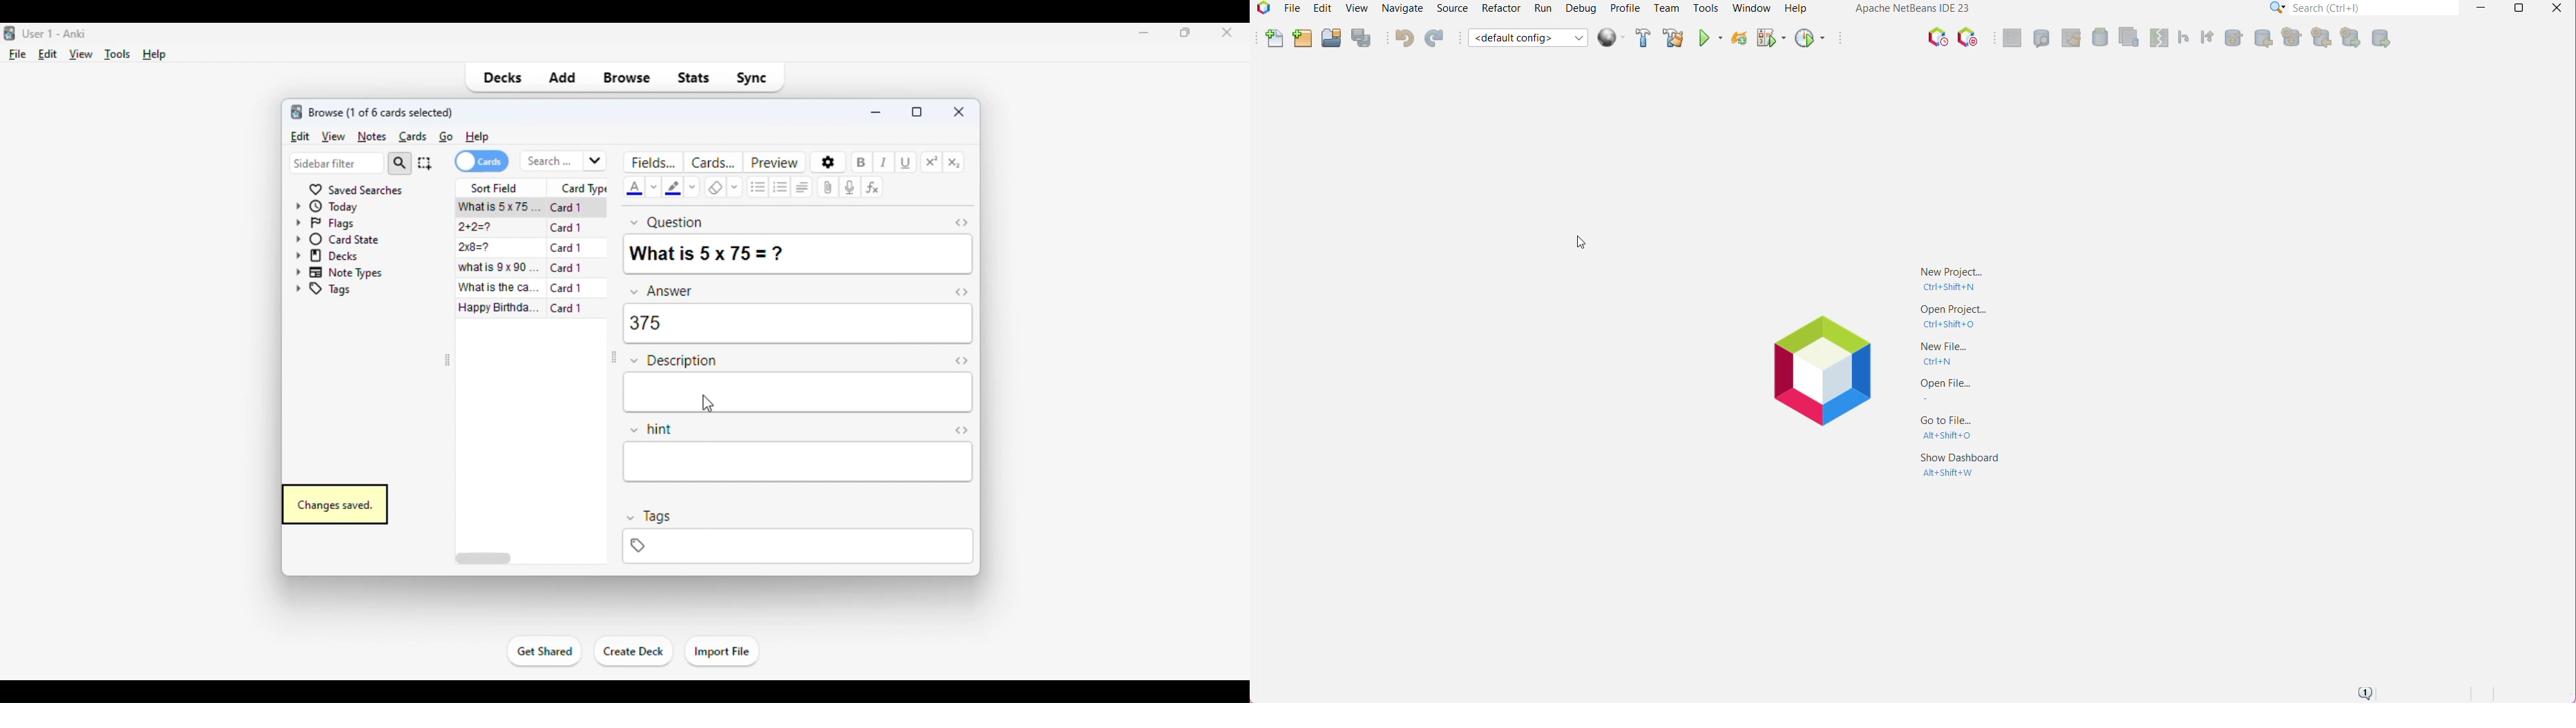  I want to click on 2x8=?, so click(474, 247).